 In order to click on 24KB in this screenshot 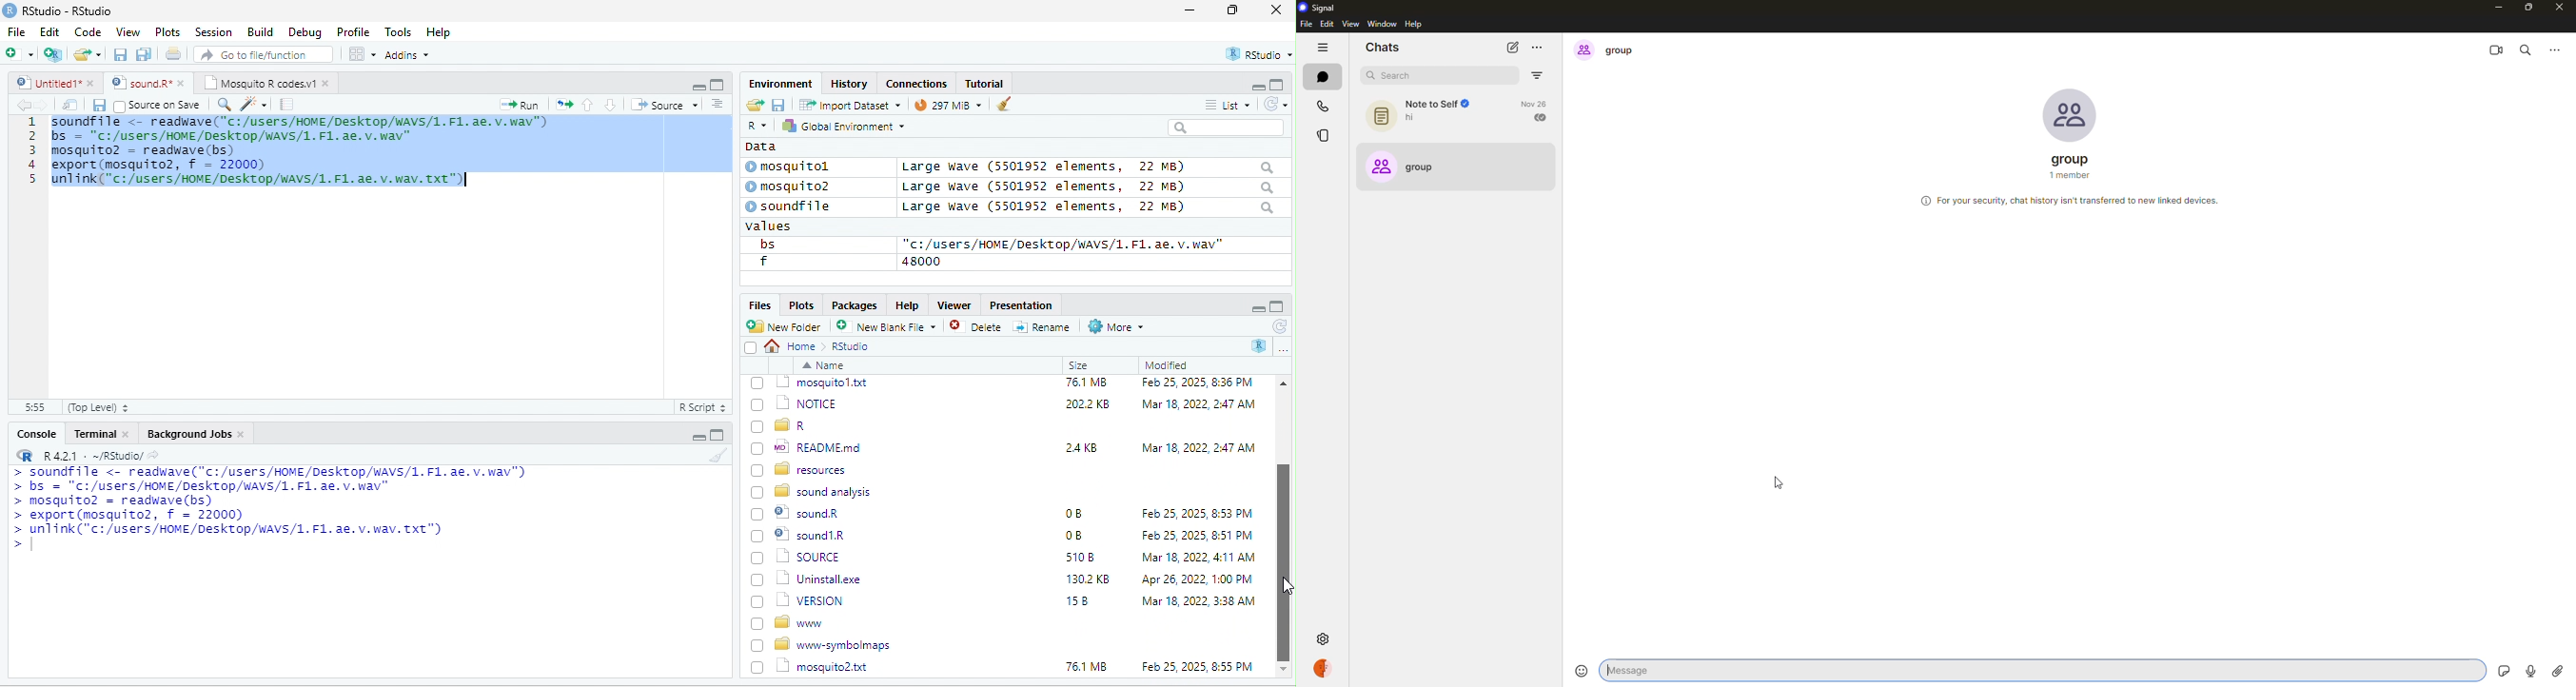, I will do `click(1078, 559)`.